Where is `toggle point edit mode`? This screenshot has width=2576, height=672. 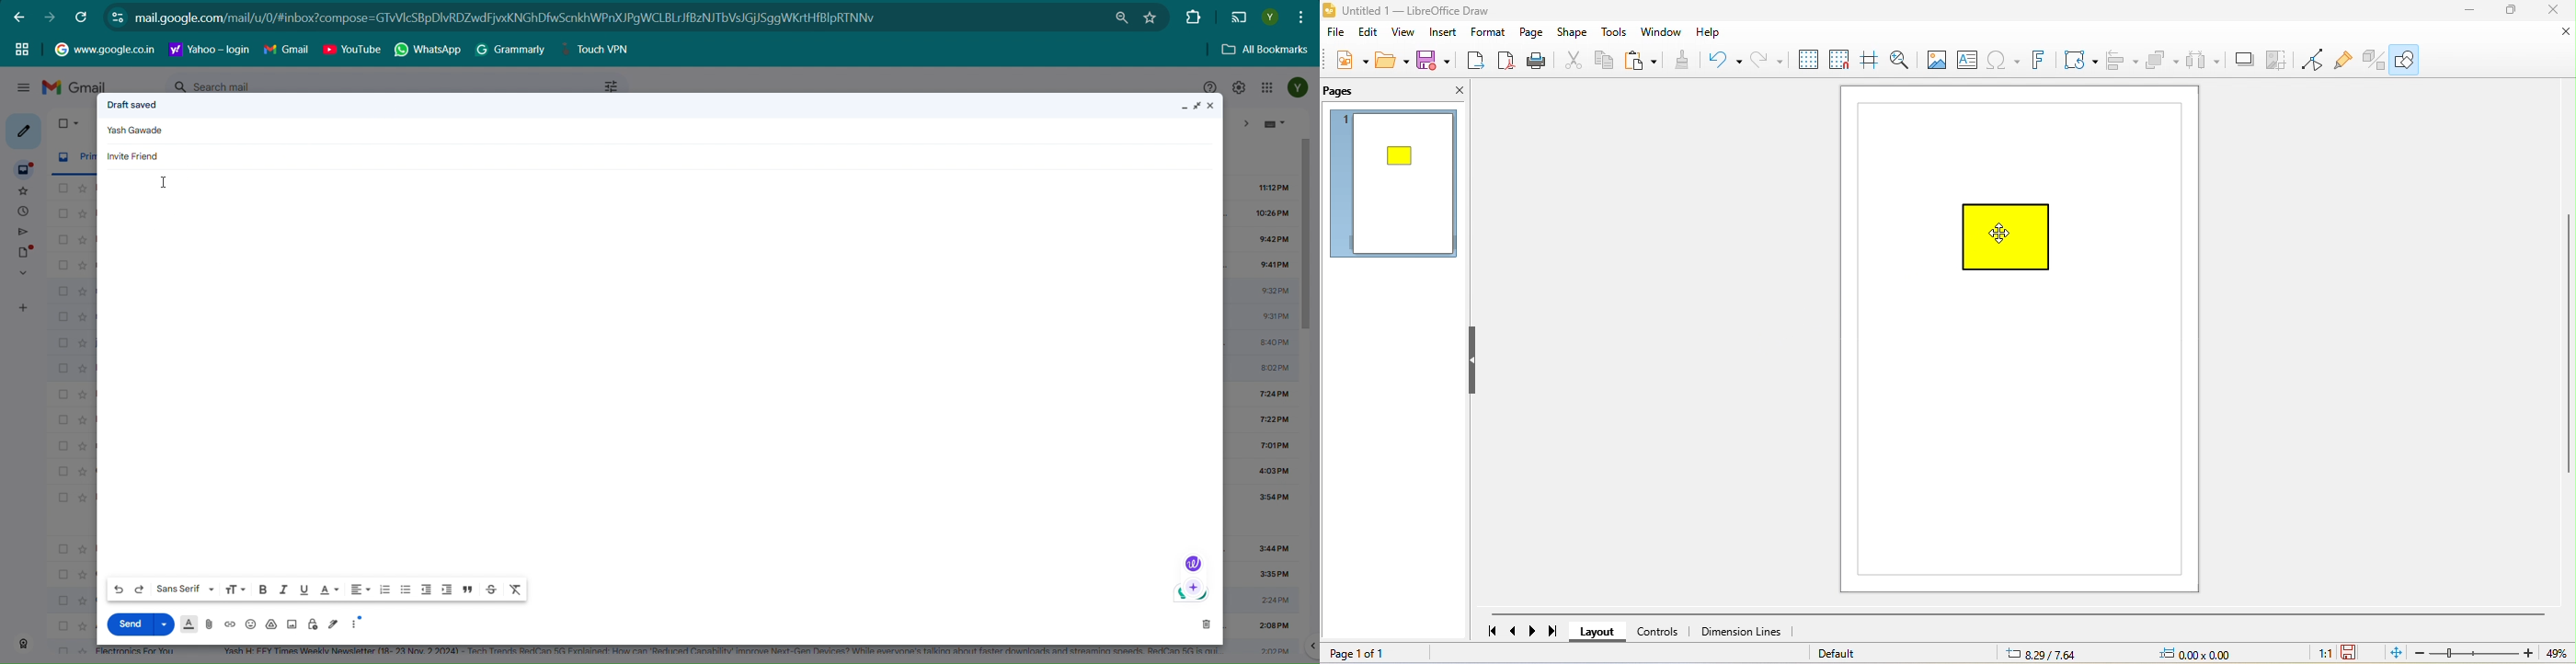 toggle point edit mode is located at coordinates (2317, 60).